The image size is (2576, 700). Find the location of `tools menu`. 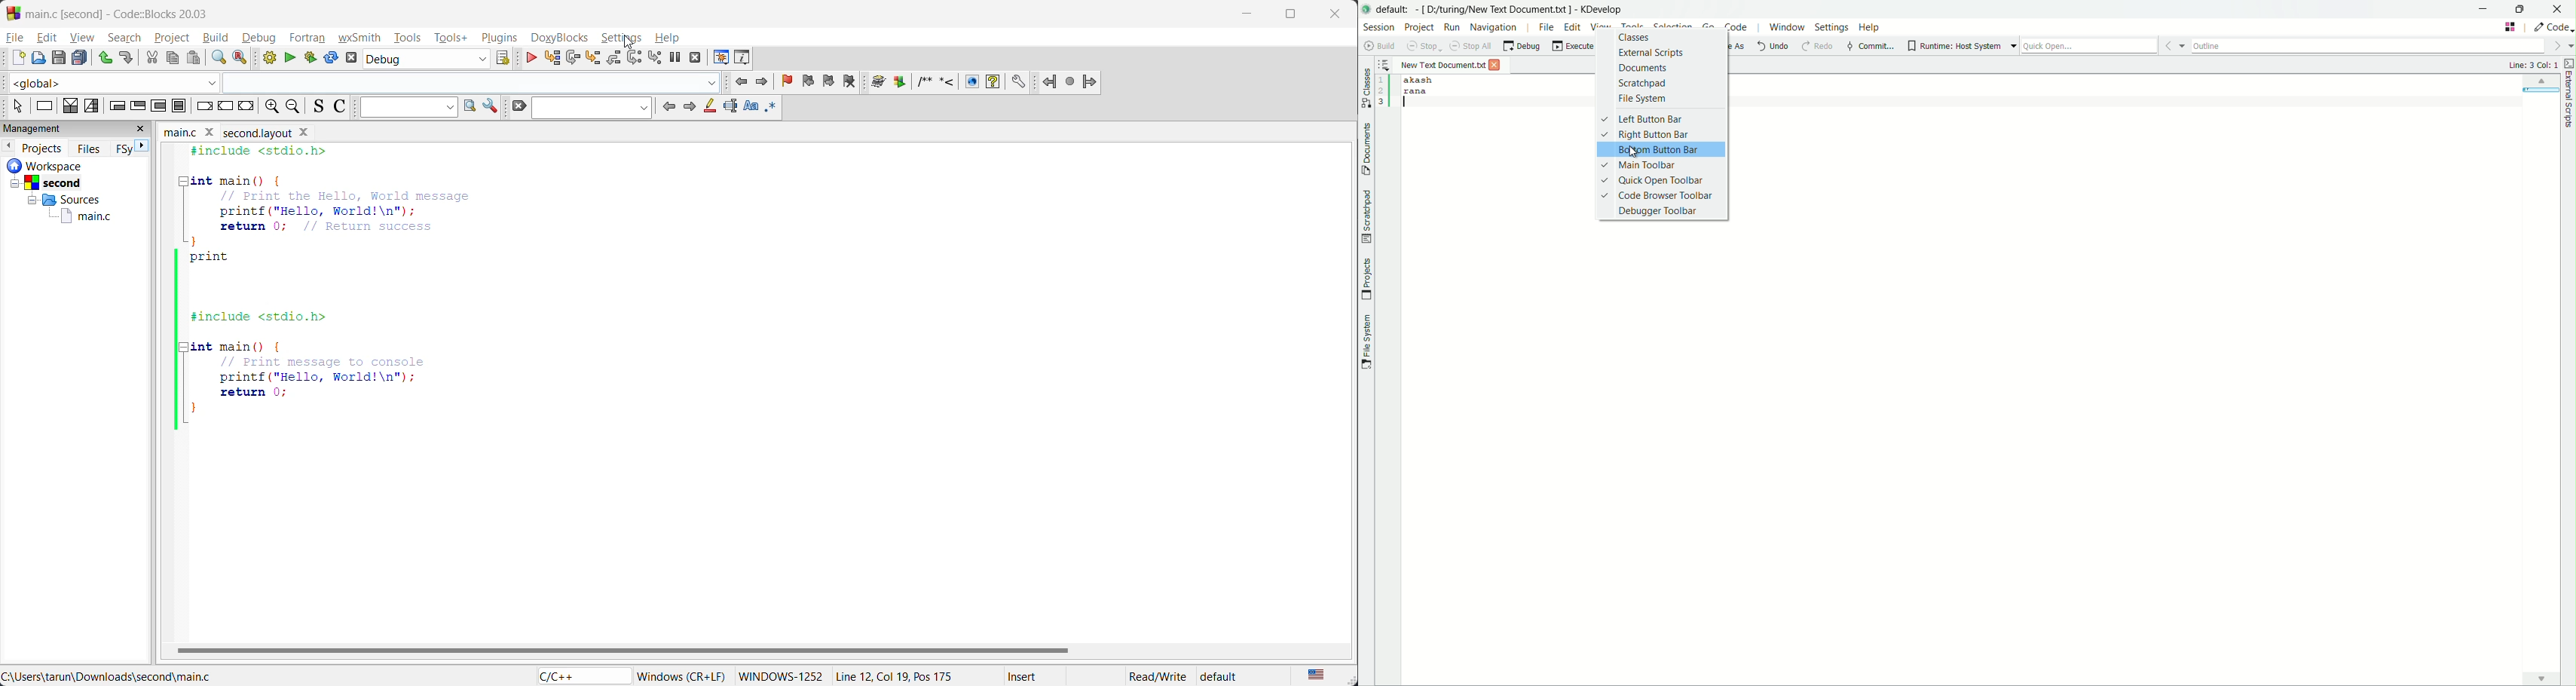

tools menu is located at coordinates (1632, 27).